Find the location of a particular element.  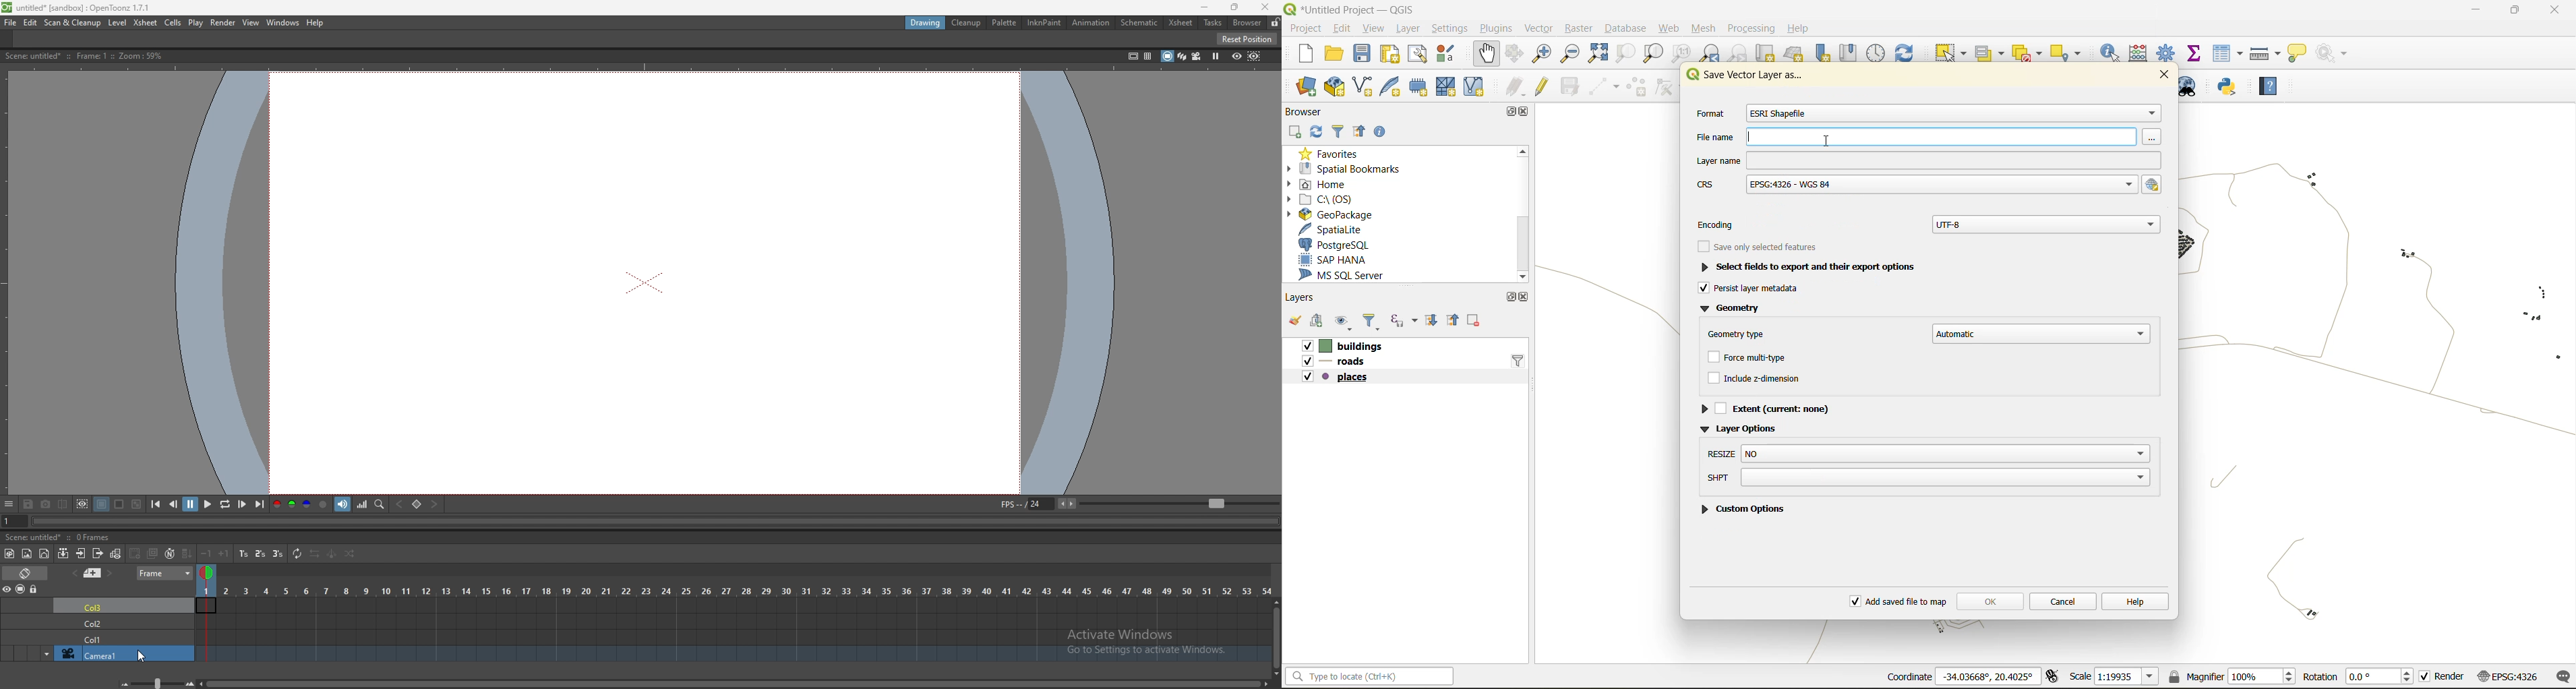

expand all is located at coordinates (1433, 324).